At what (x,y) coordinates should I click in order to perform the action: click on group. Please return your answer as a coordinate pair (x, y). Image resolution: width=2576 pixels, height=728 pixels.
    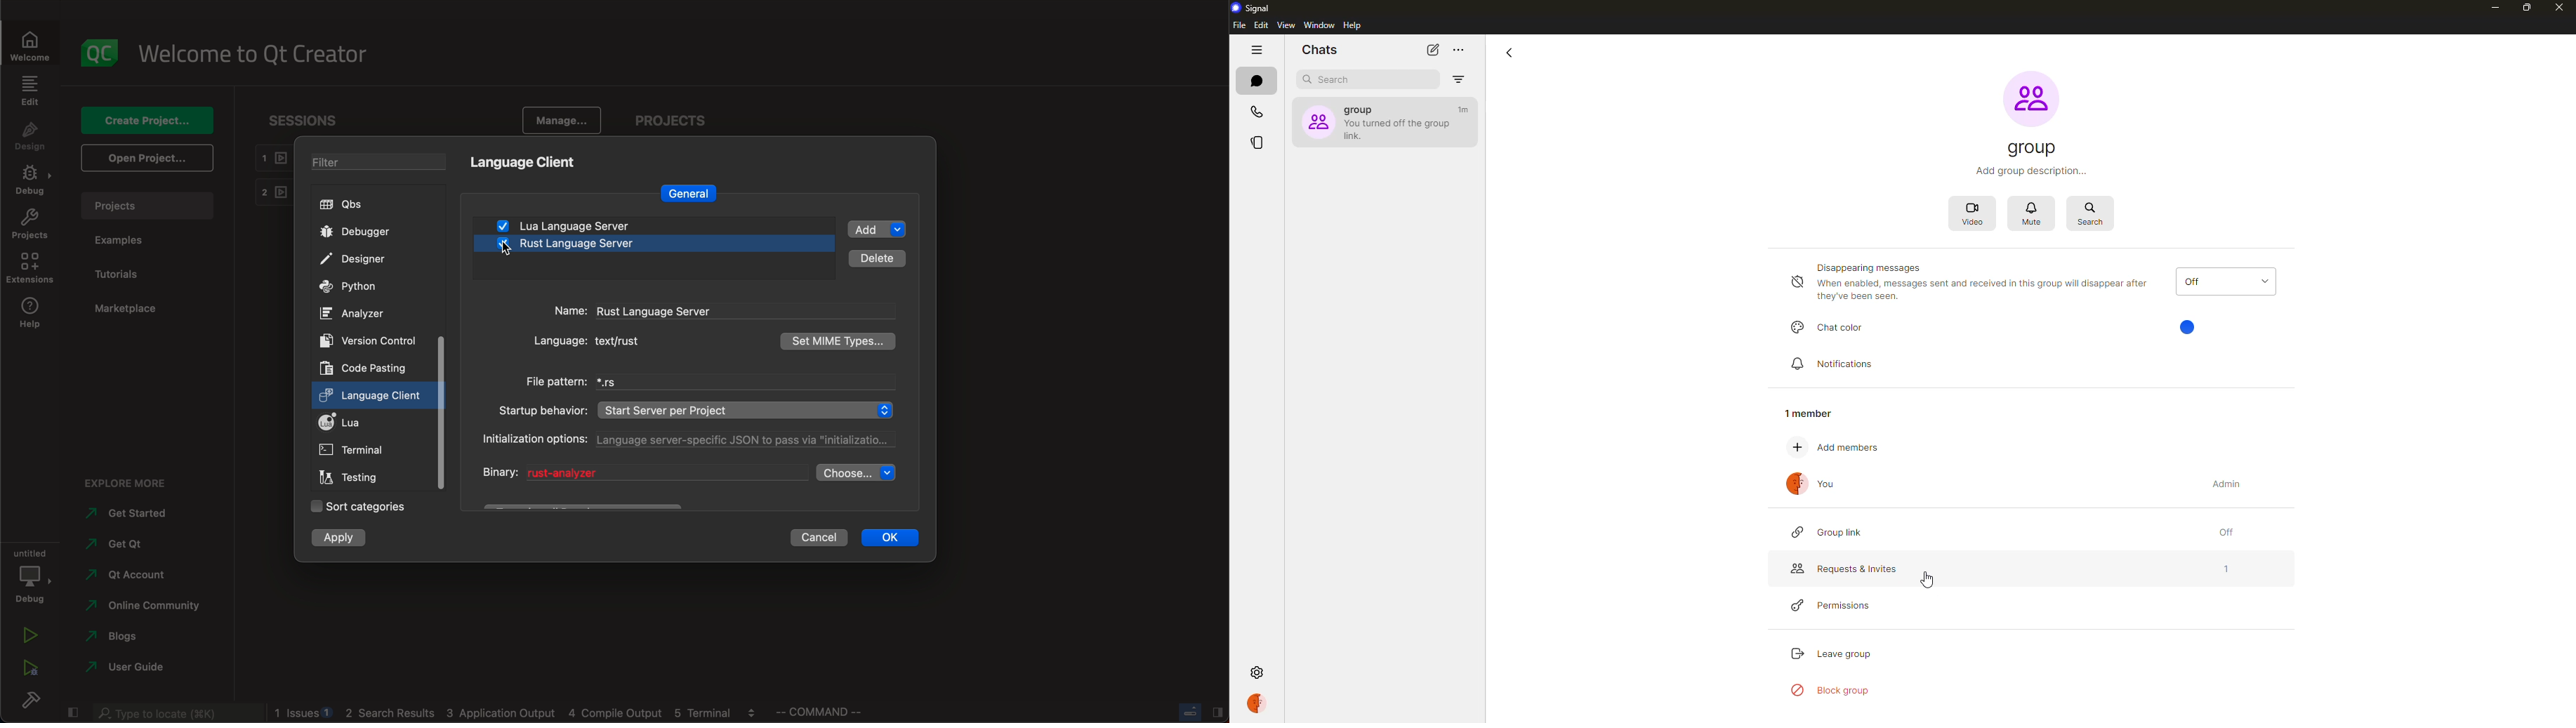
    Looking at the image, I should click on (2033, 147).